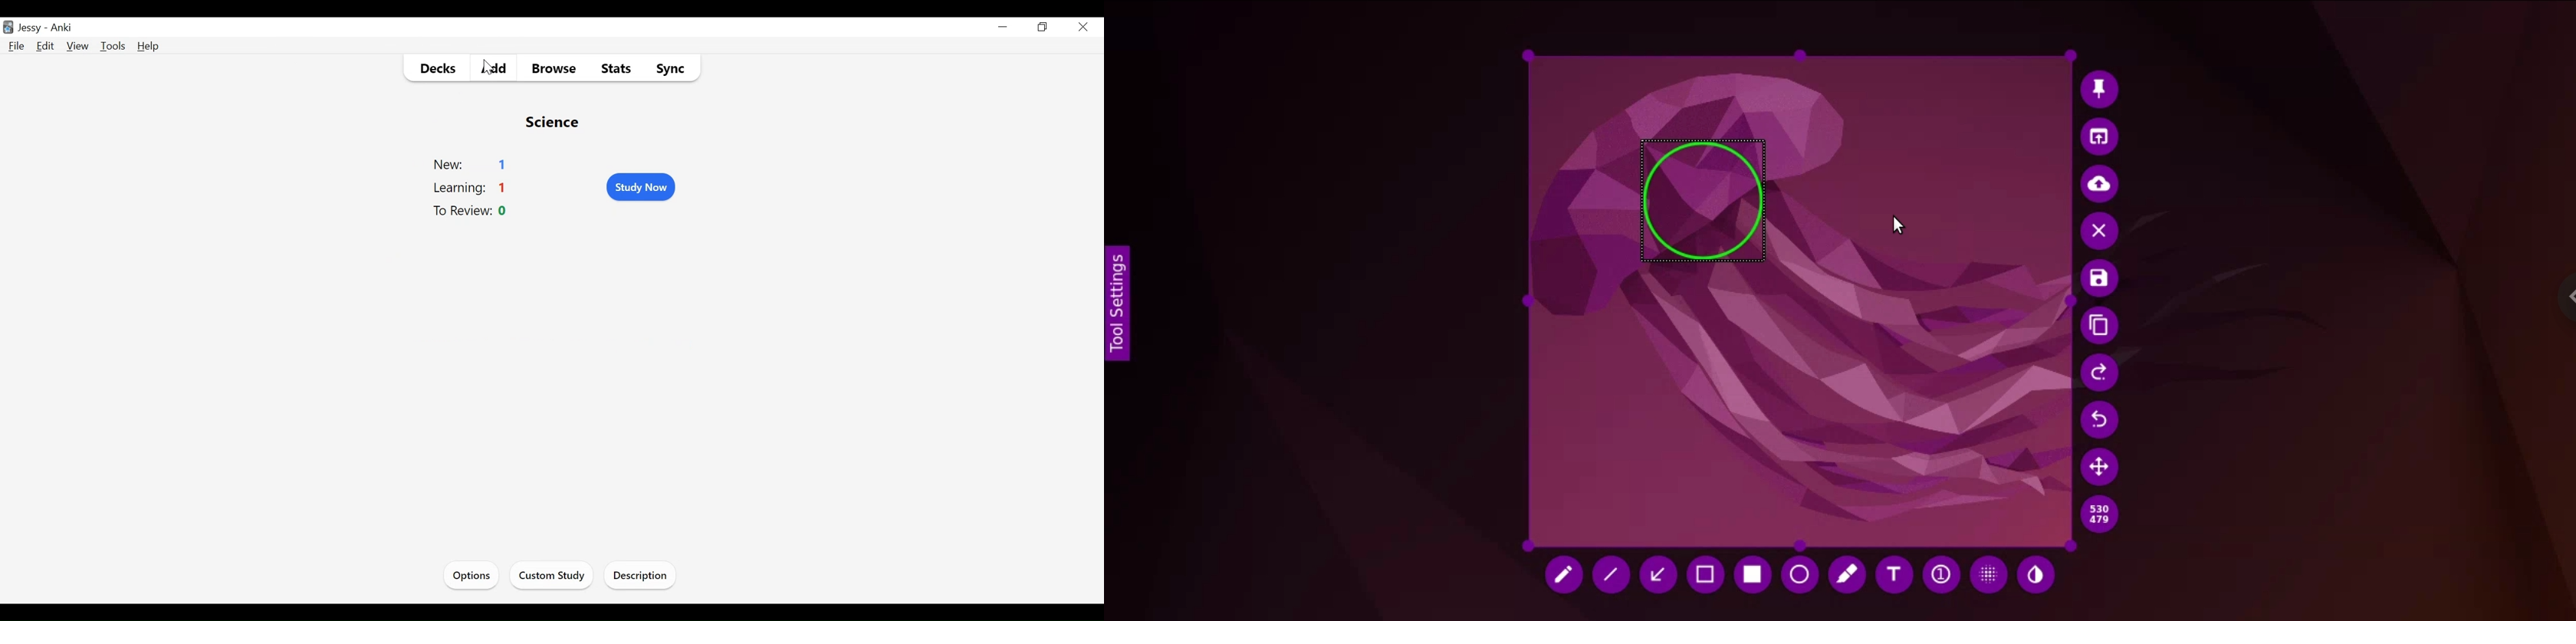  What do you see at coordinates (482, 70) in the screenshot?
I see `cursor` at bounding box center [482, 70].